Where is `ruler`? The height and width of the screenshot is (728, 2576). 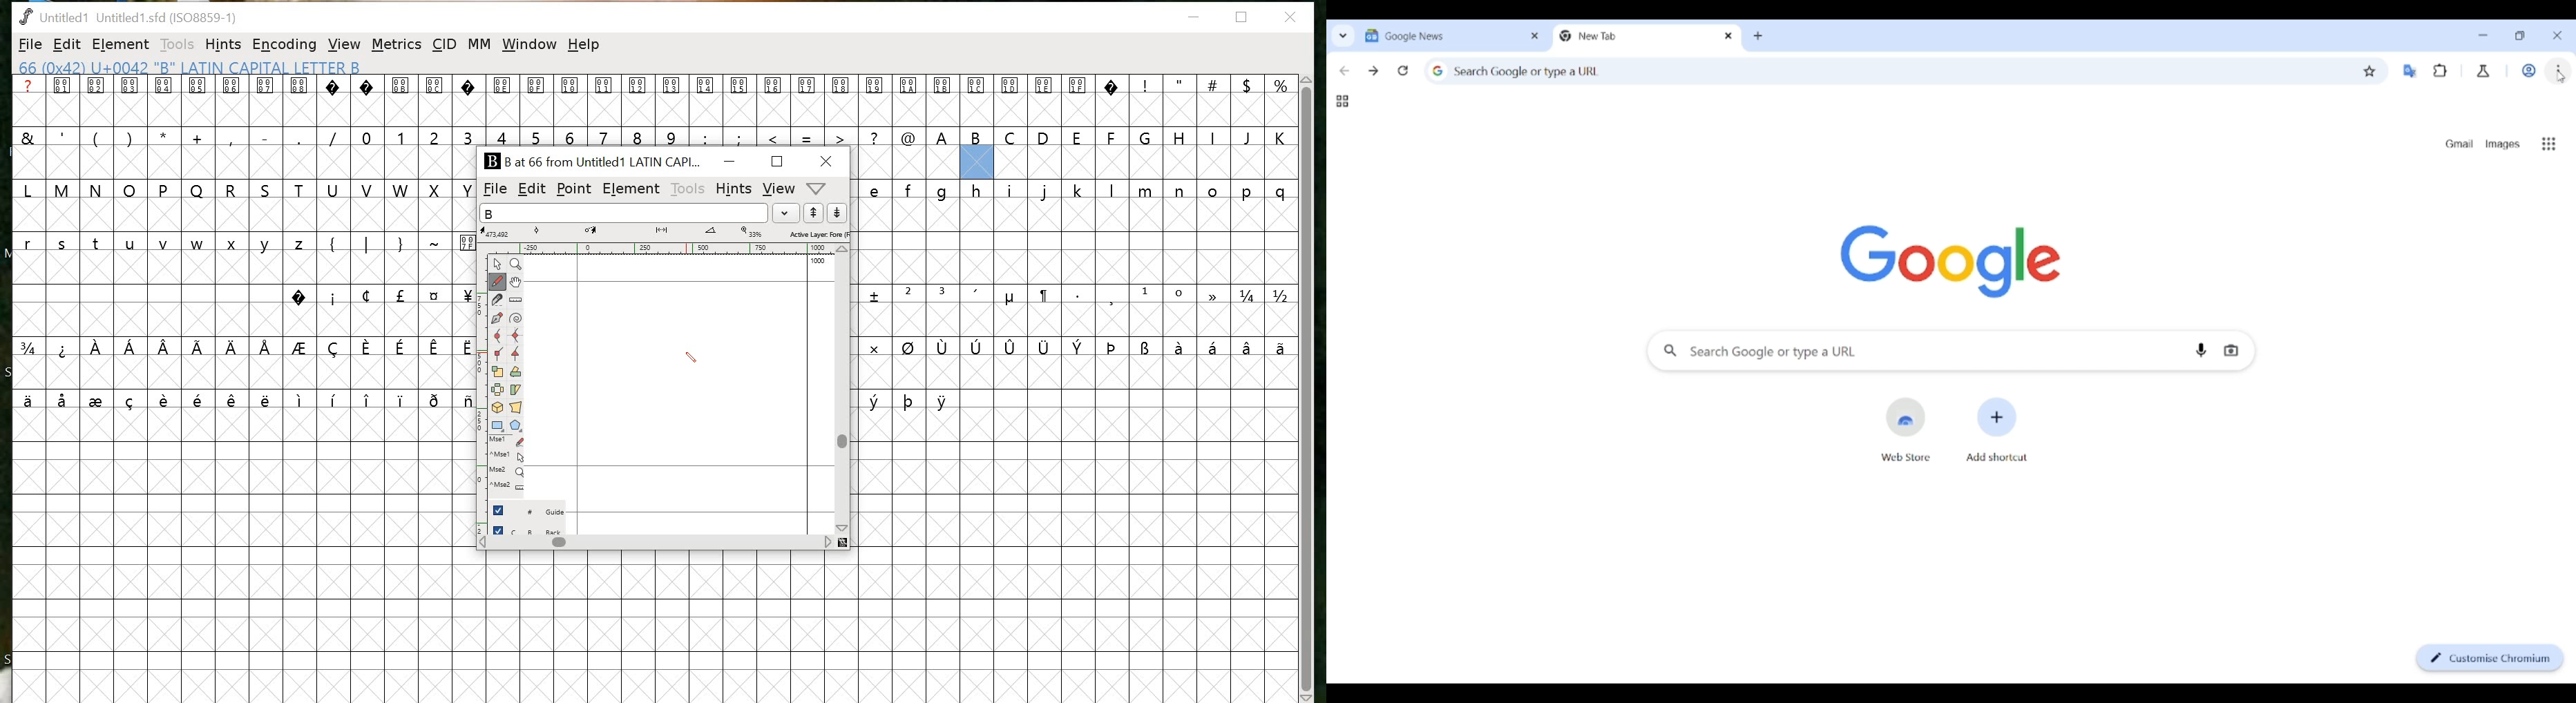
ruler is located at coordinates (477, 398).